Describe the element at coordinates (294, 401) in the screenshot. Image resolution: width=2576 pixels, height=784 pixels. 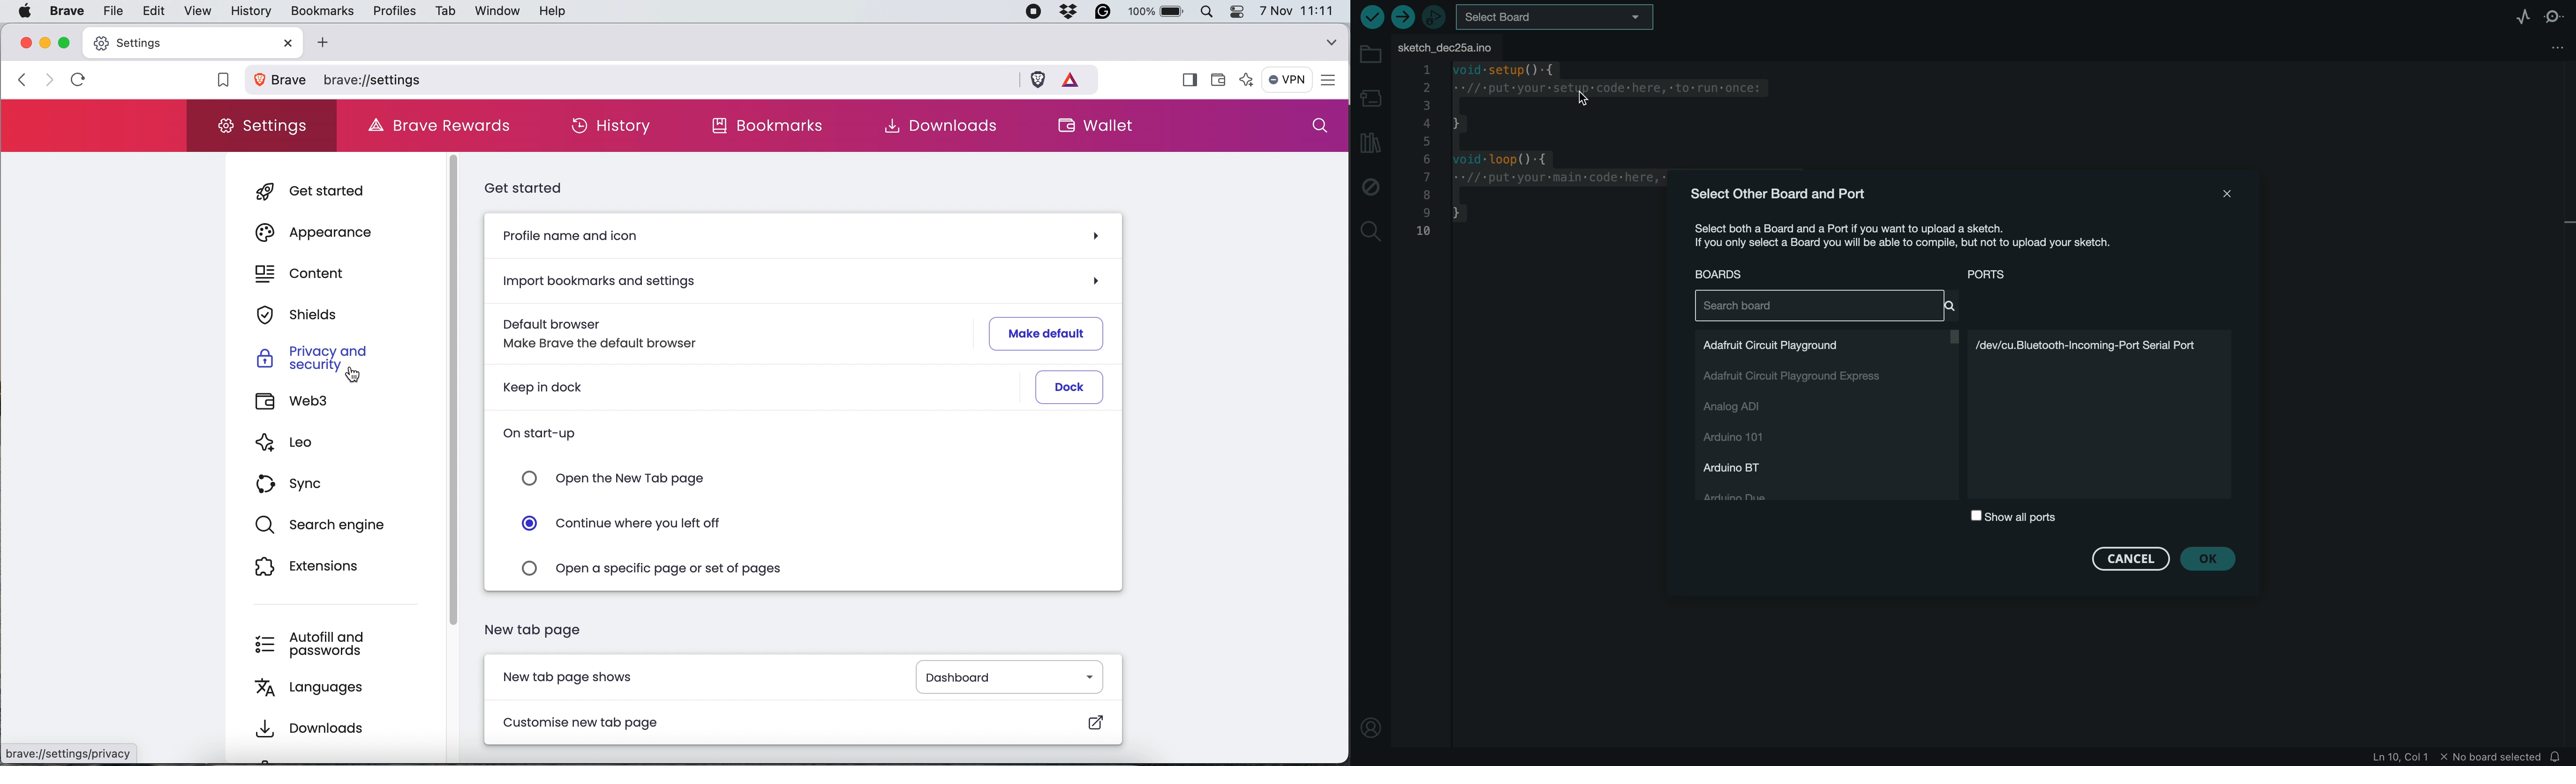
I see `web3` at that location.